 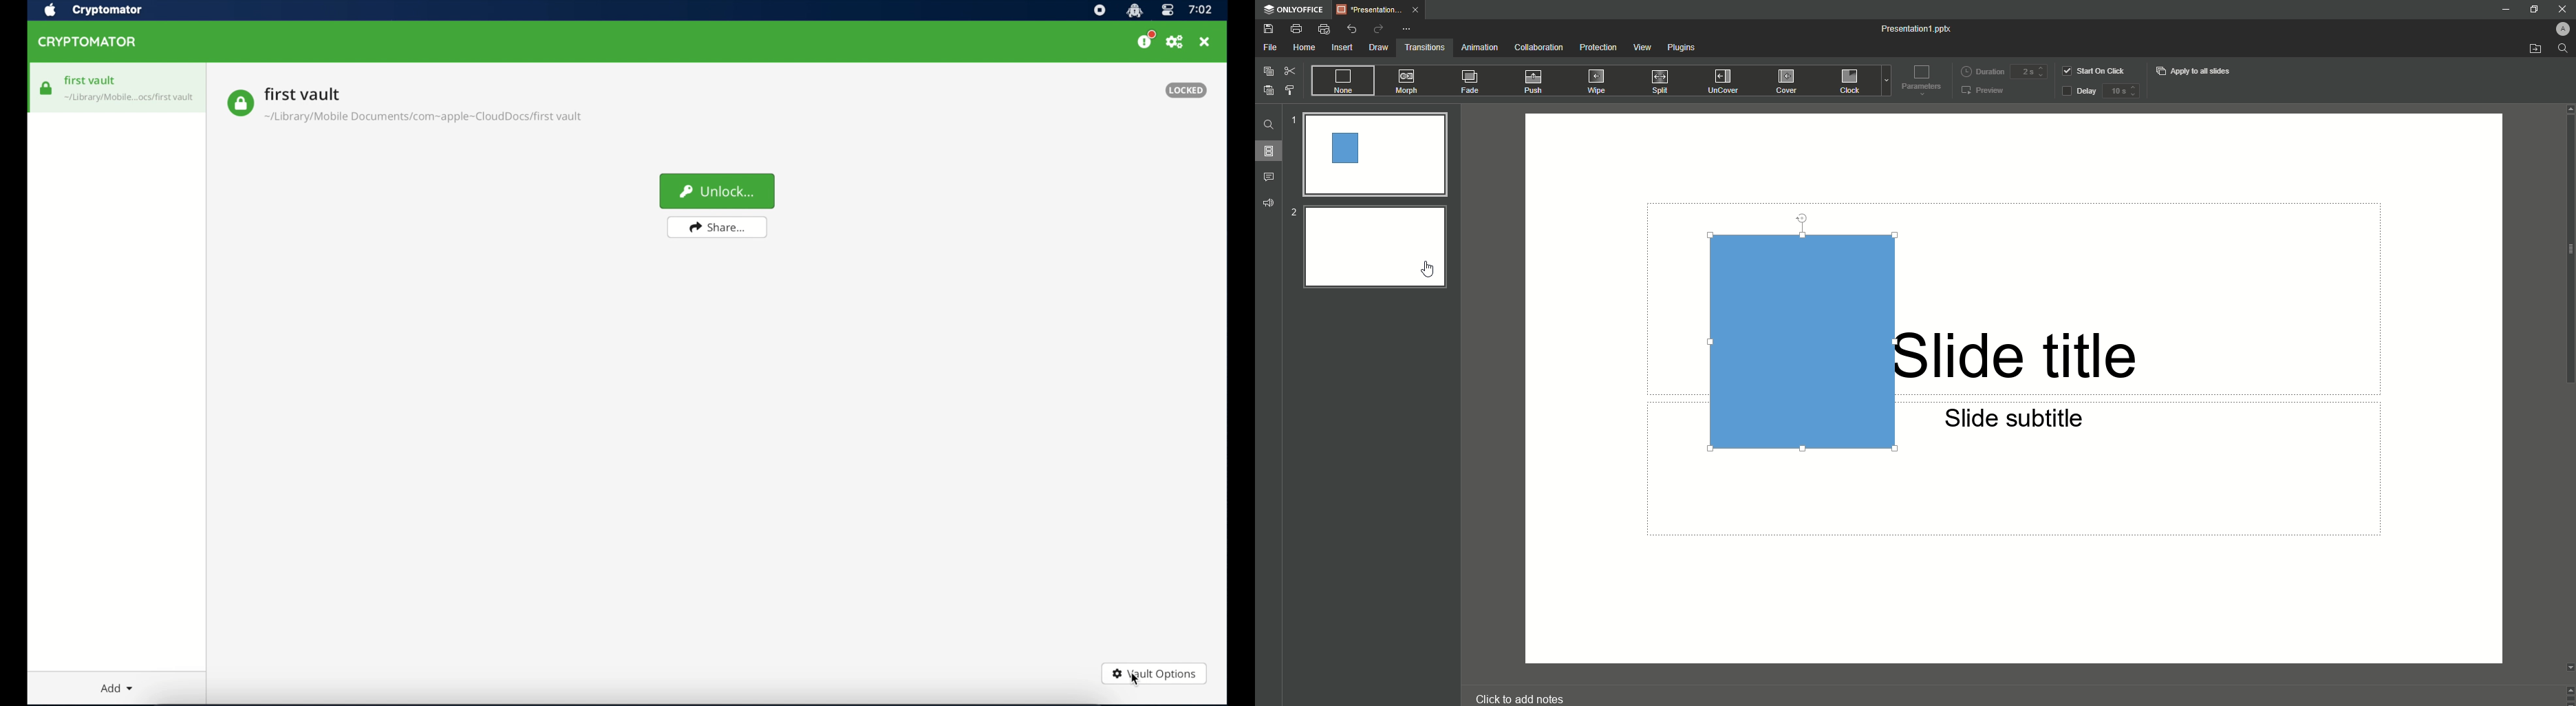 I want to click on Find, so click(x=2563, y=49).